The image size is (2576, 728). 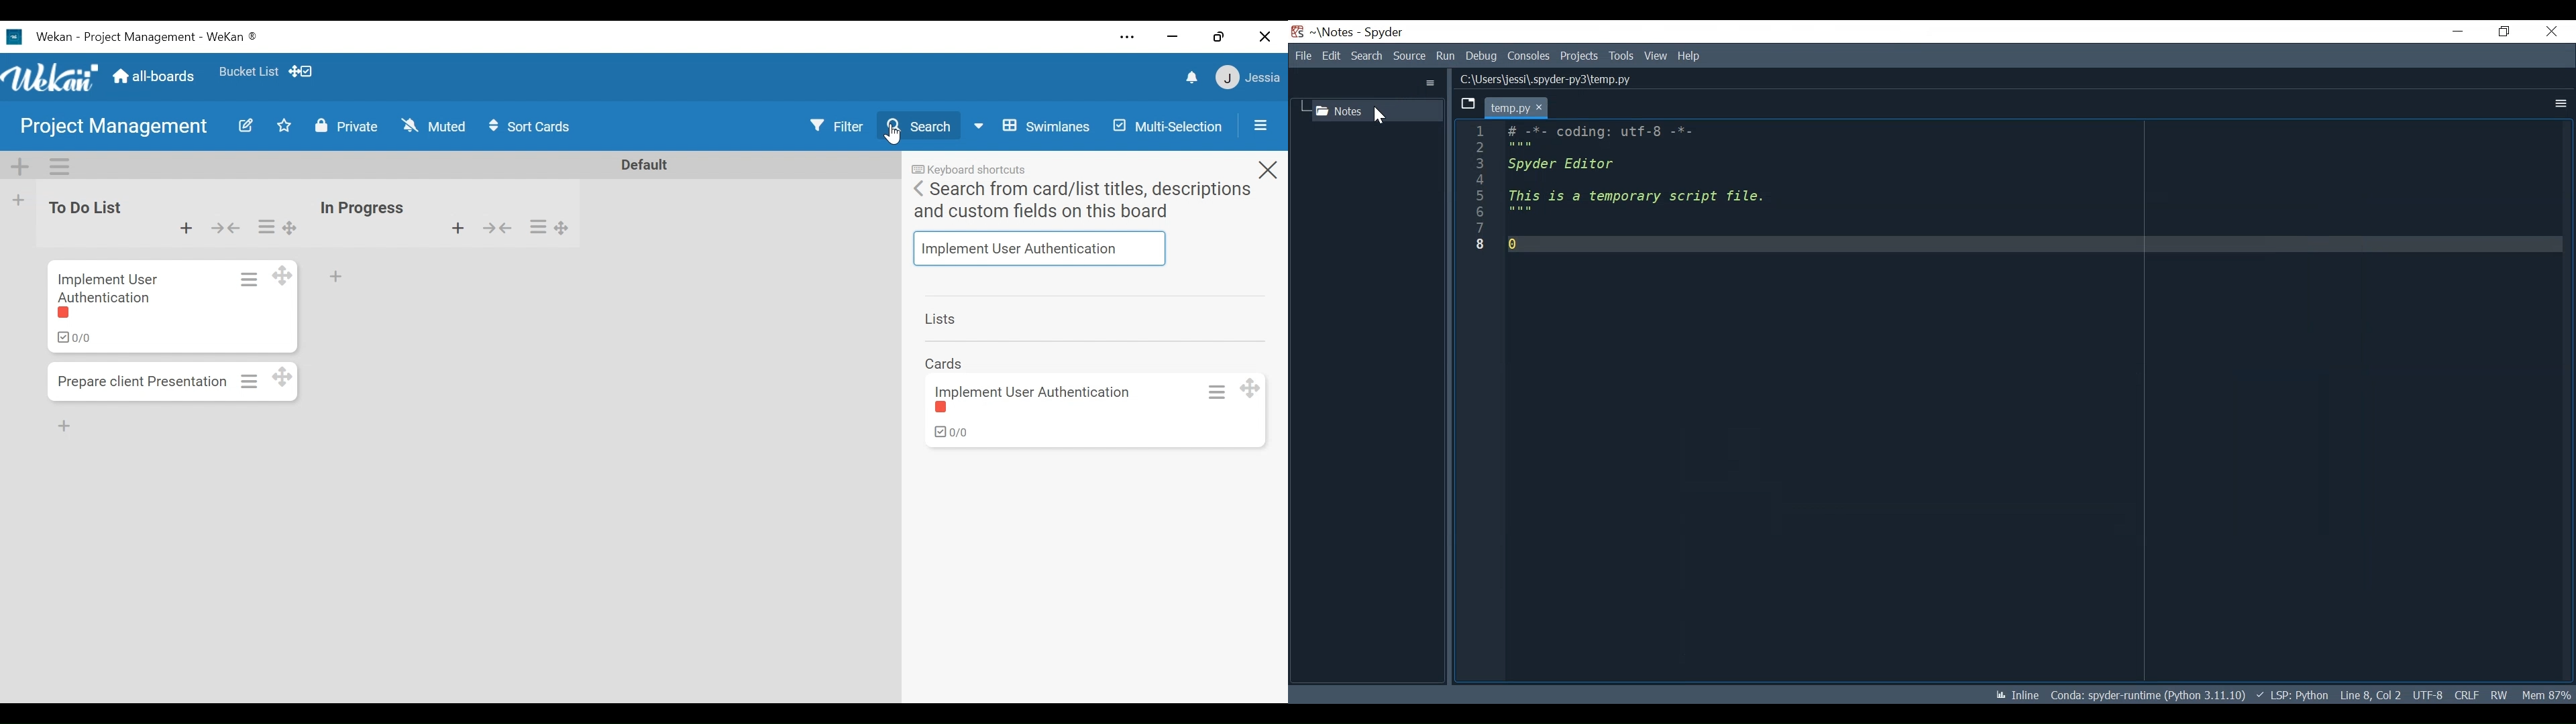 What do you see at coordinates (345, 127) in the screenshot?
I see `Private` at bounding box center [345, 127].